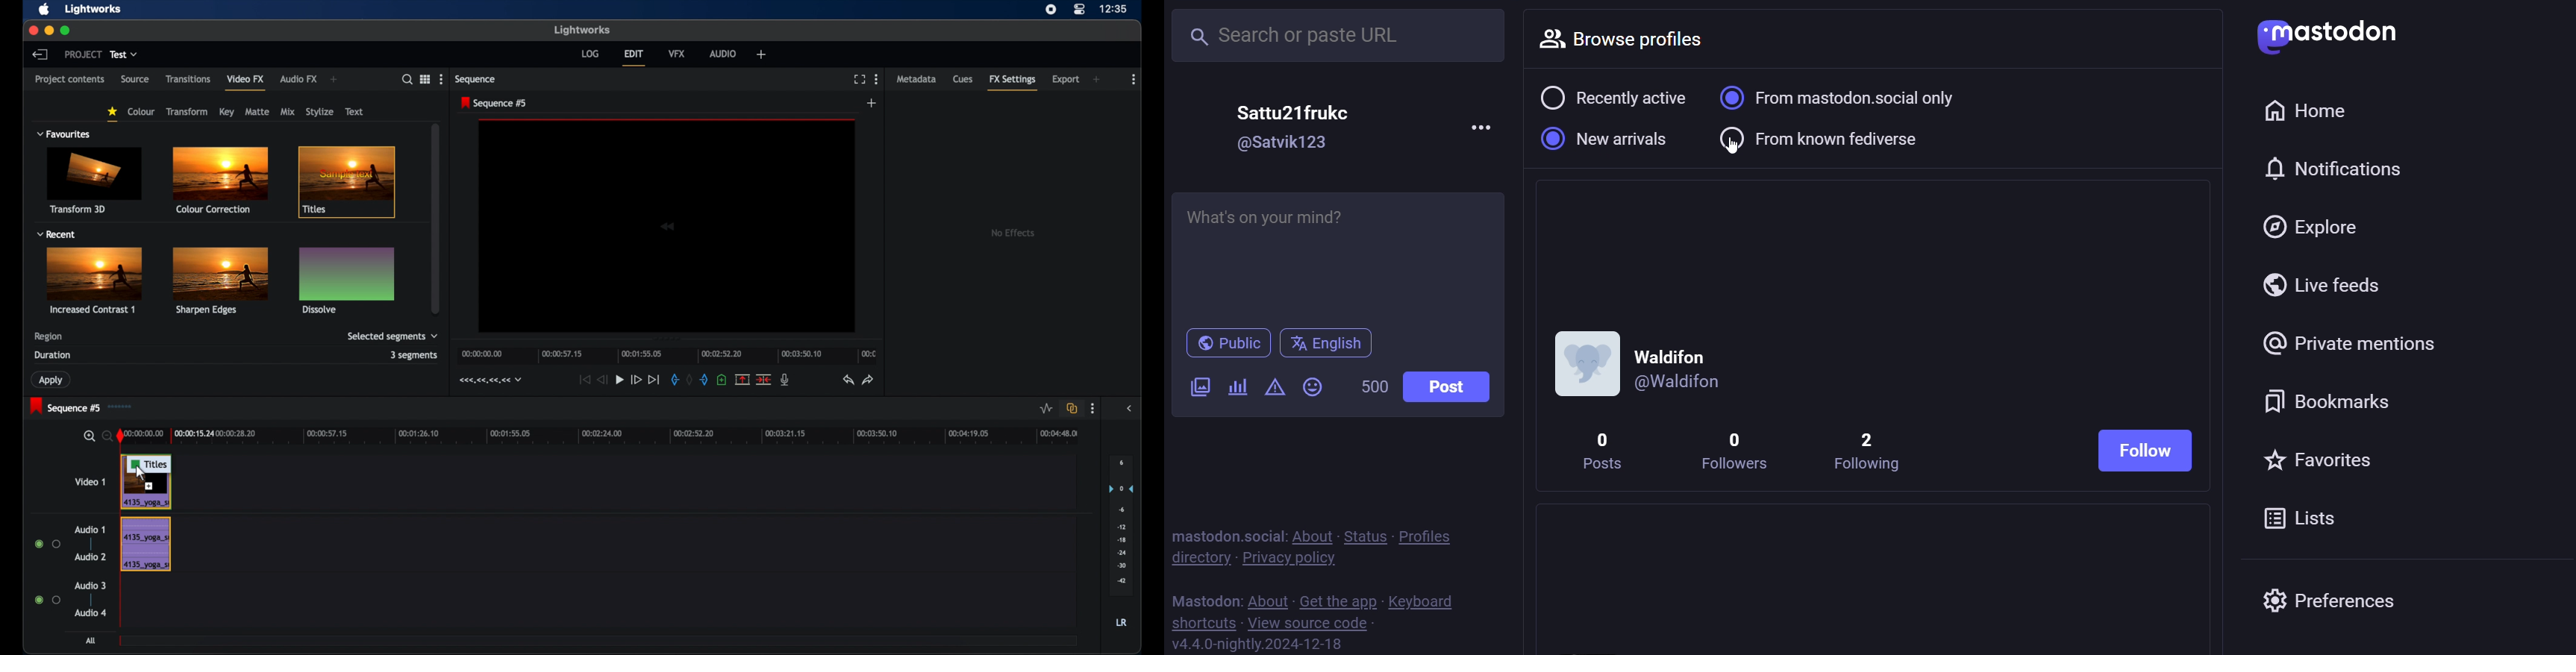 The image size is (2576, 672). I want to click on remove markers, so click(689, 380).